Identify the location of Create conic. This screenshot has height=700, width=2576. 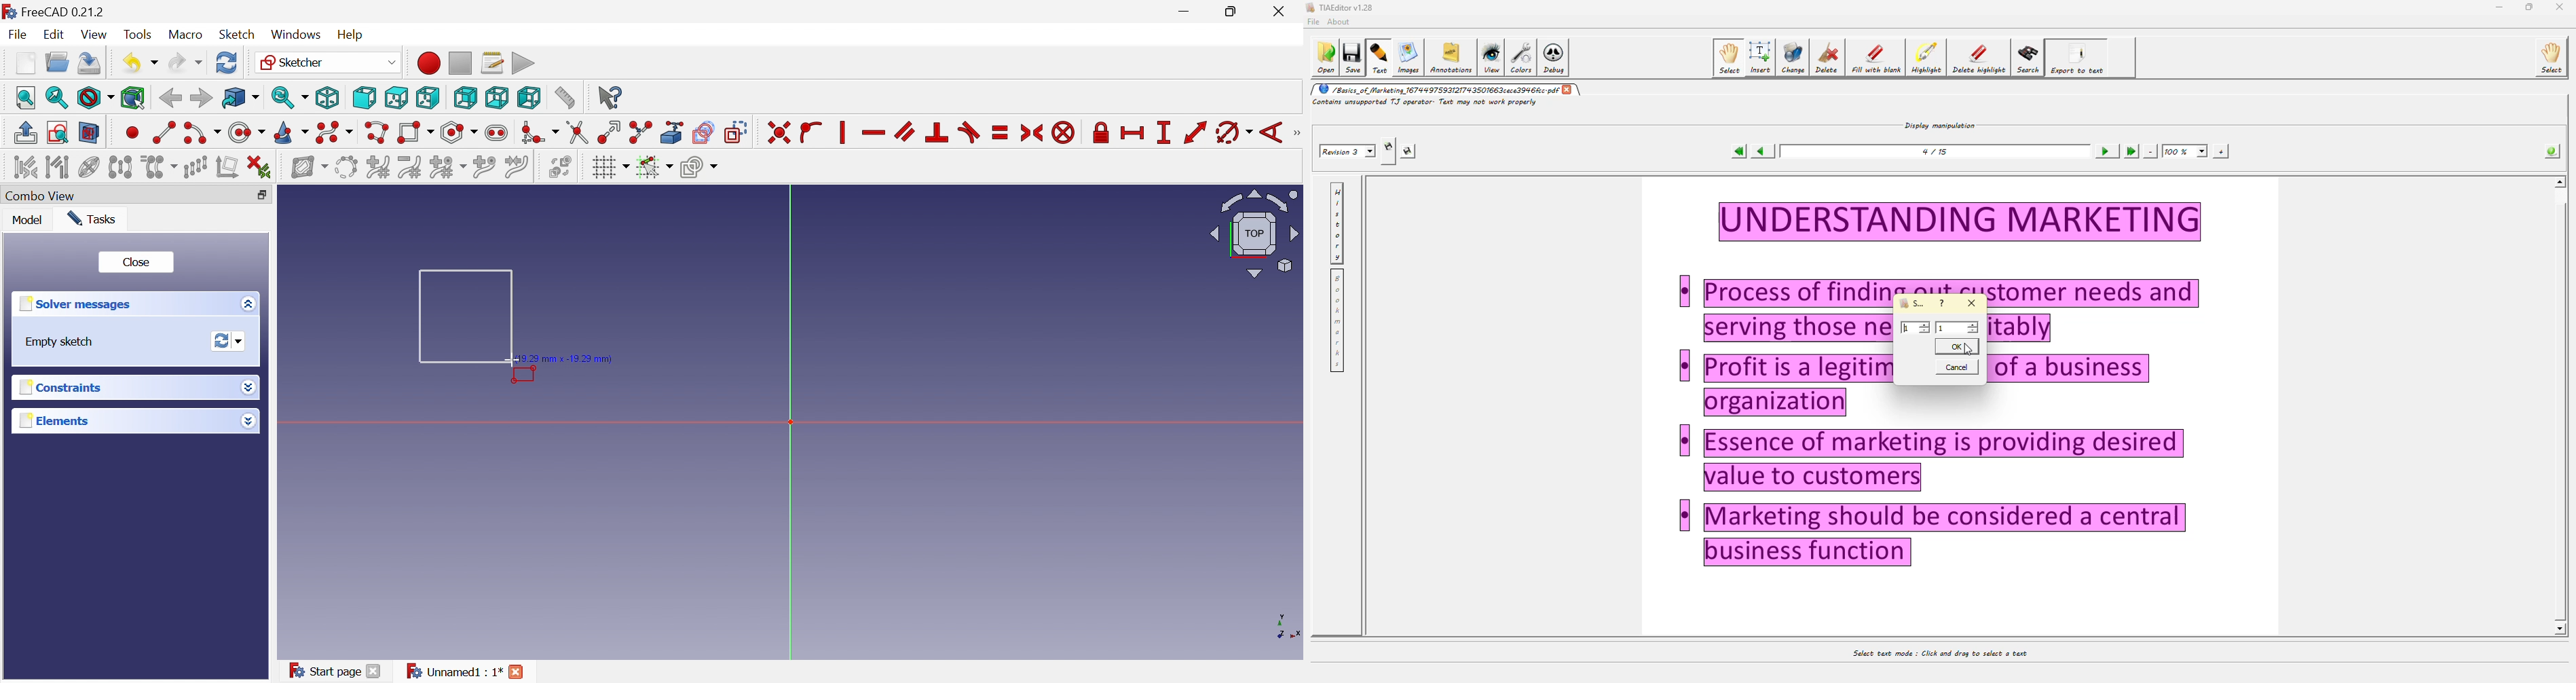
(292, 134).